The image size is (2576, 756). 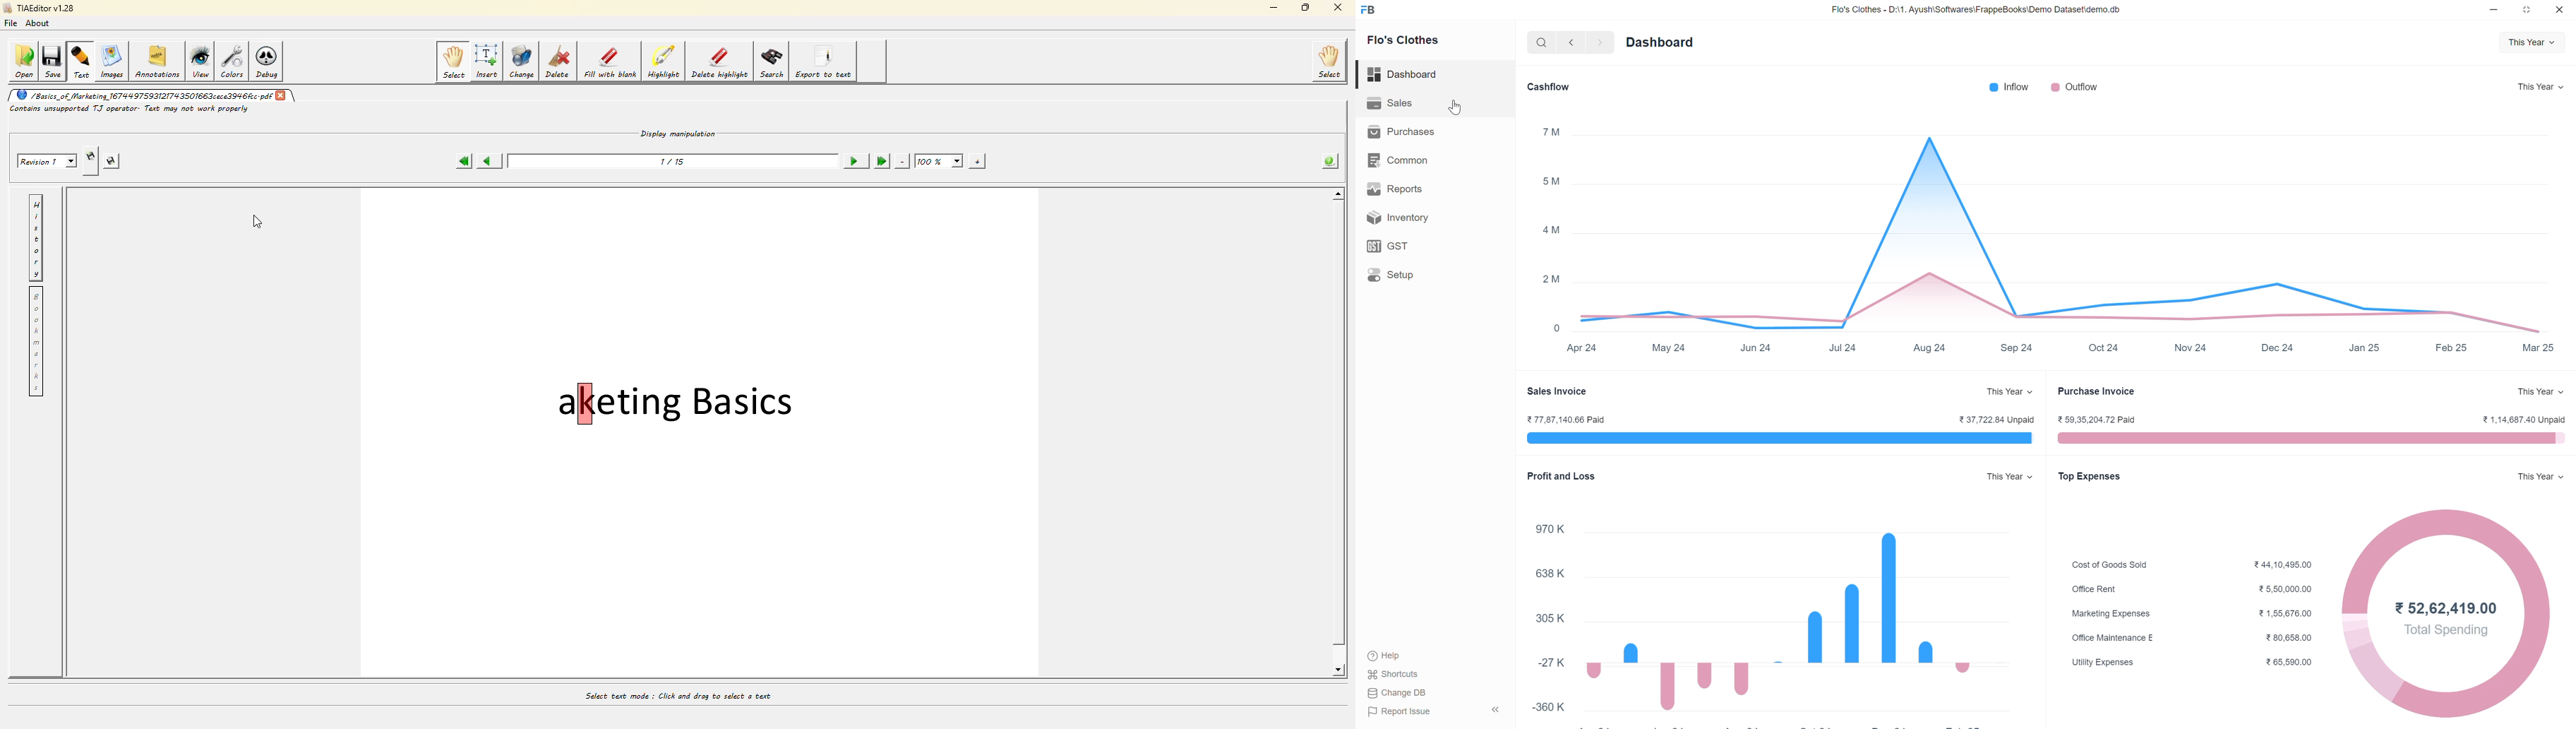 What do you see at coordinates (2194, 345) in the screenshot?
I see `Nov 24` at bounding box center [2194, 345].